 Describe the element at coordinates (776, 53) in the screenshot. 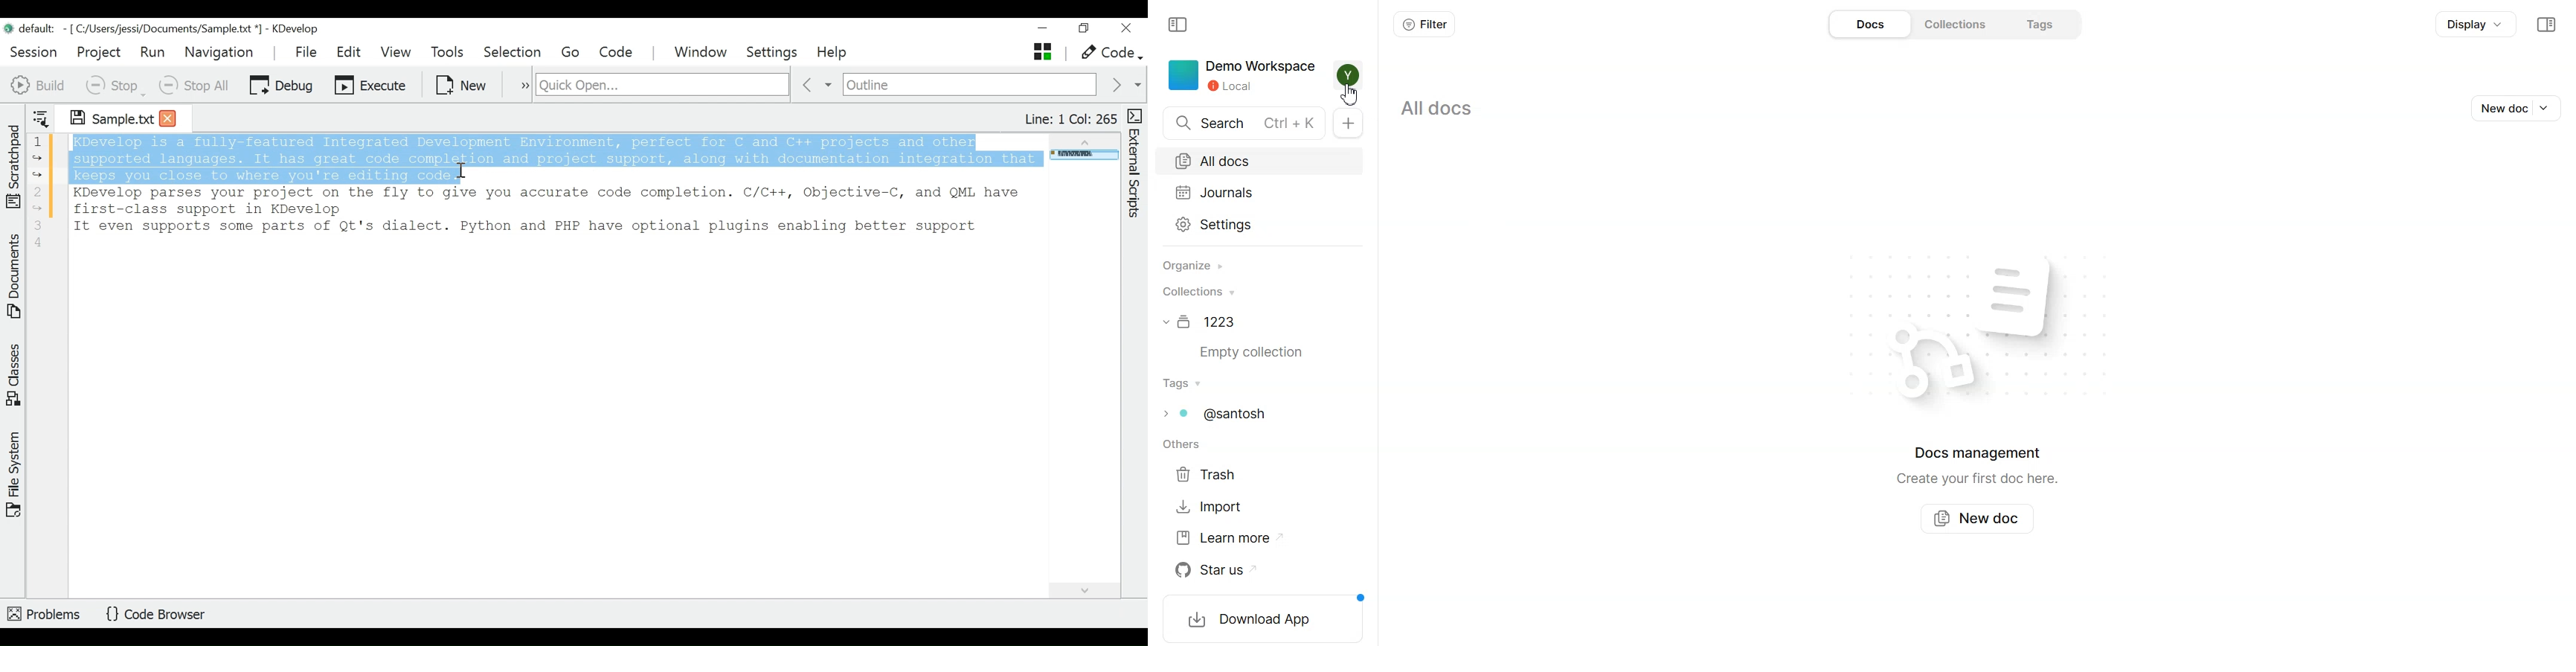

I see `Settings` at that location.